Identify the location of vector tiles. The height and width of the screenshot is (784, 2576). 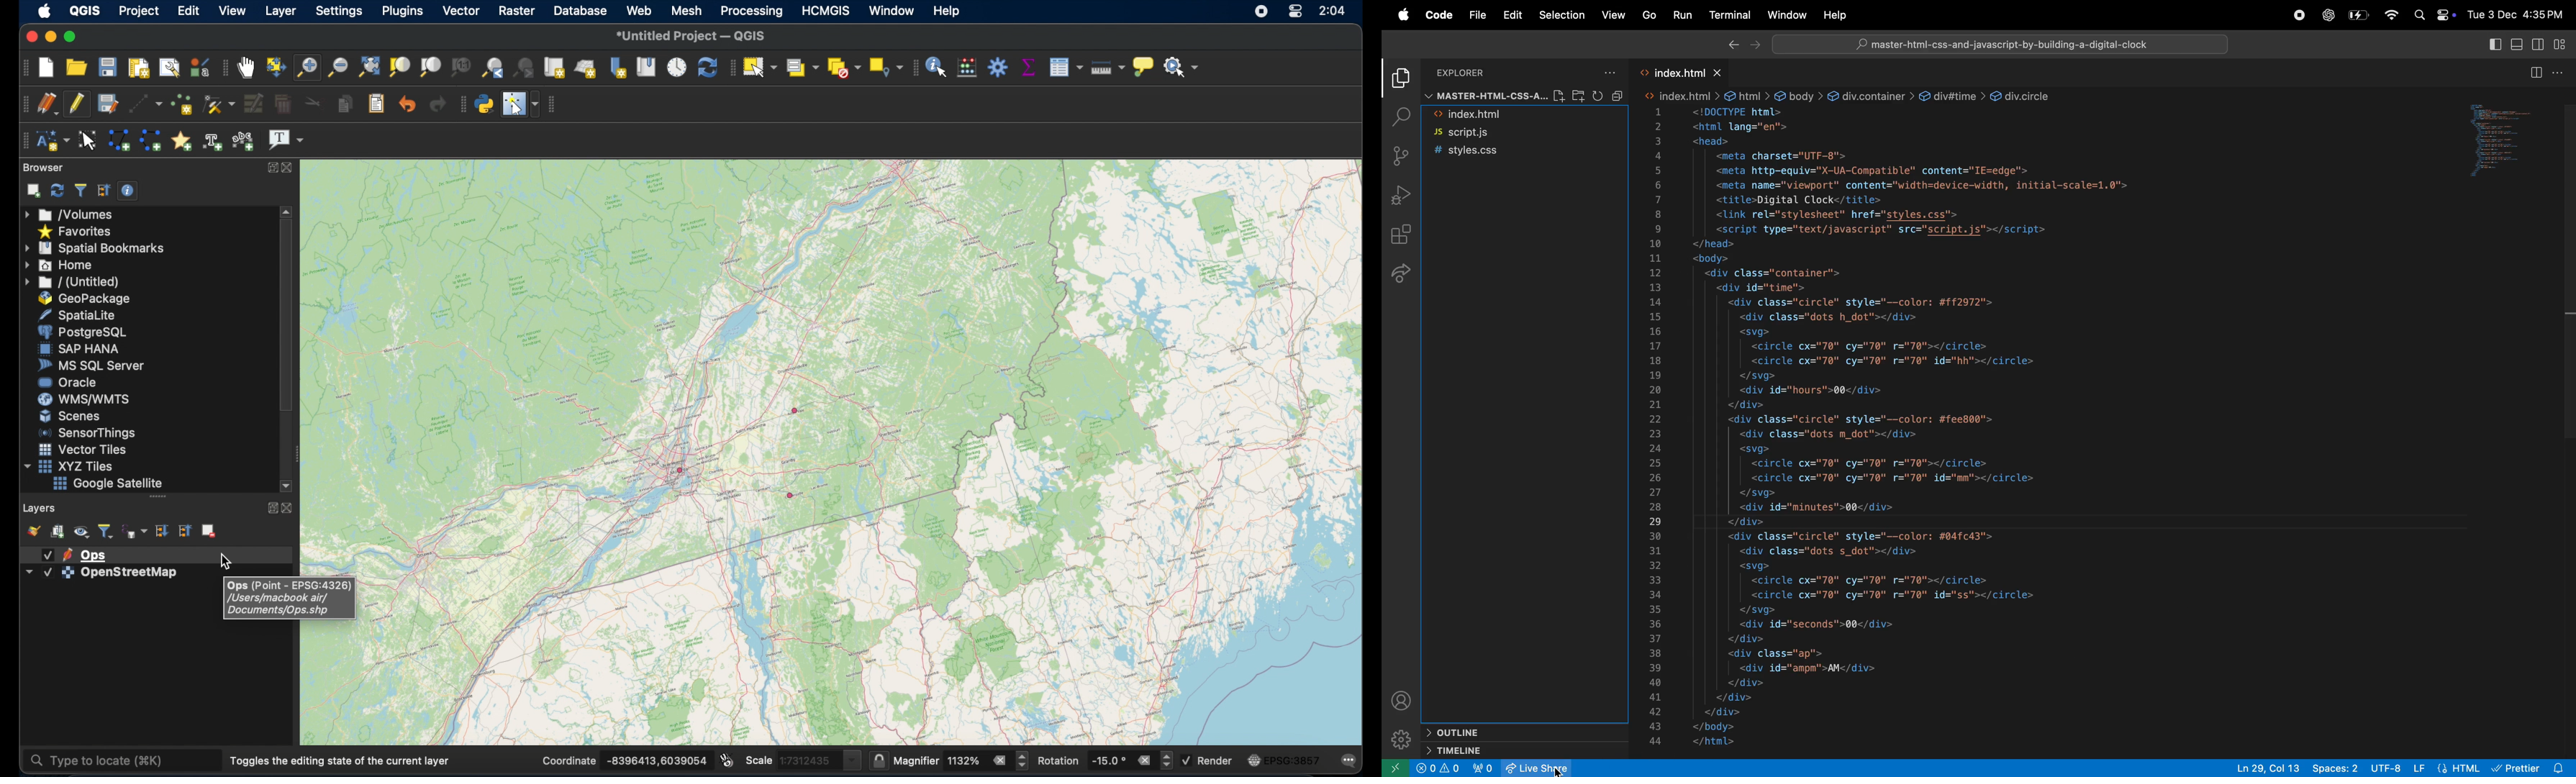
(80, 449).